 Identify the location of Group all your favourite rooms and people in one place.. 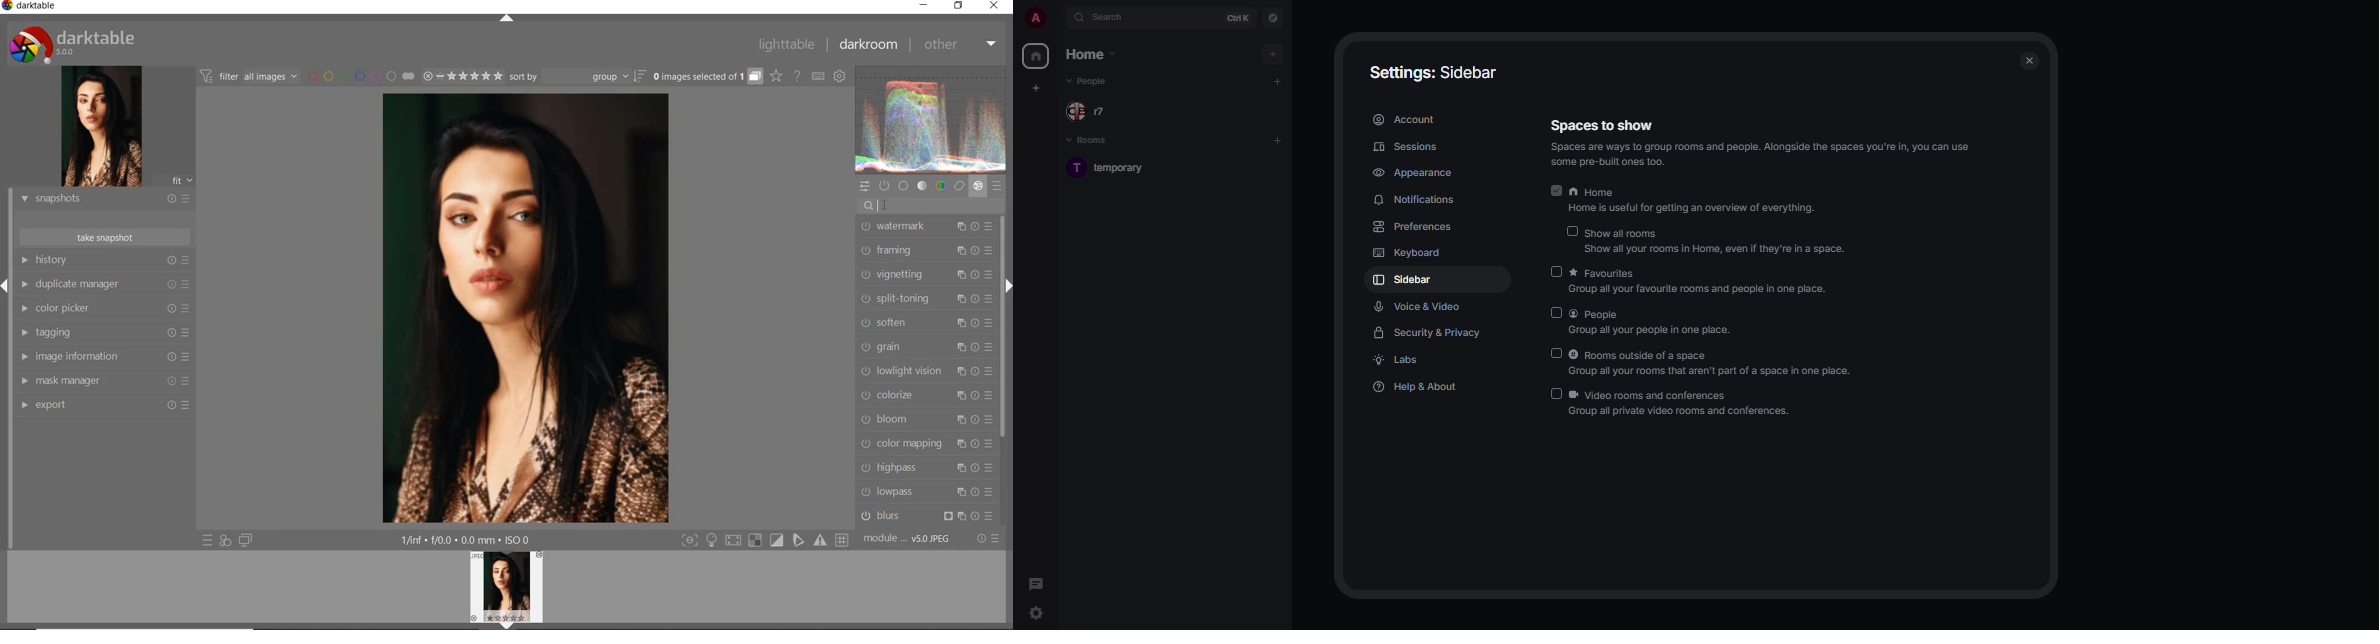
(1700, 292).